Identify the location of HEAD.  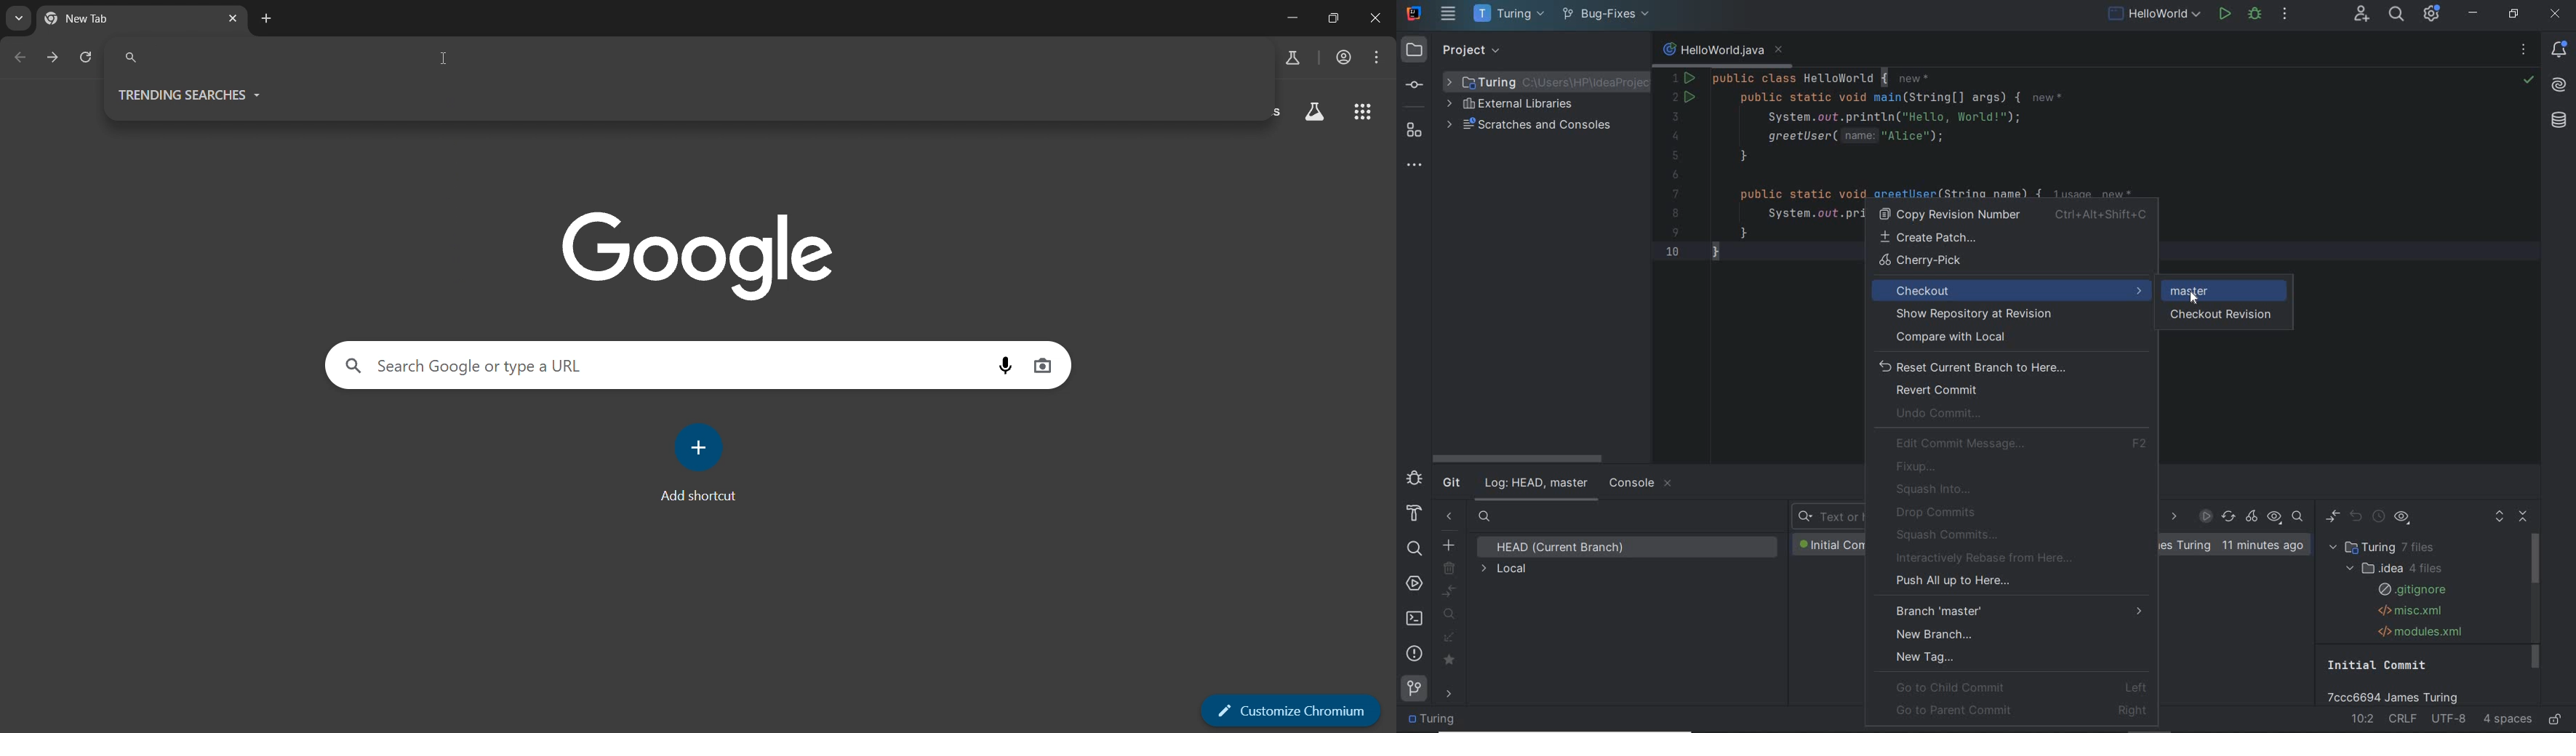
(1564, 548).